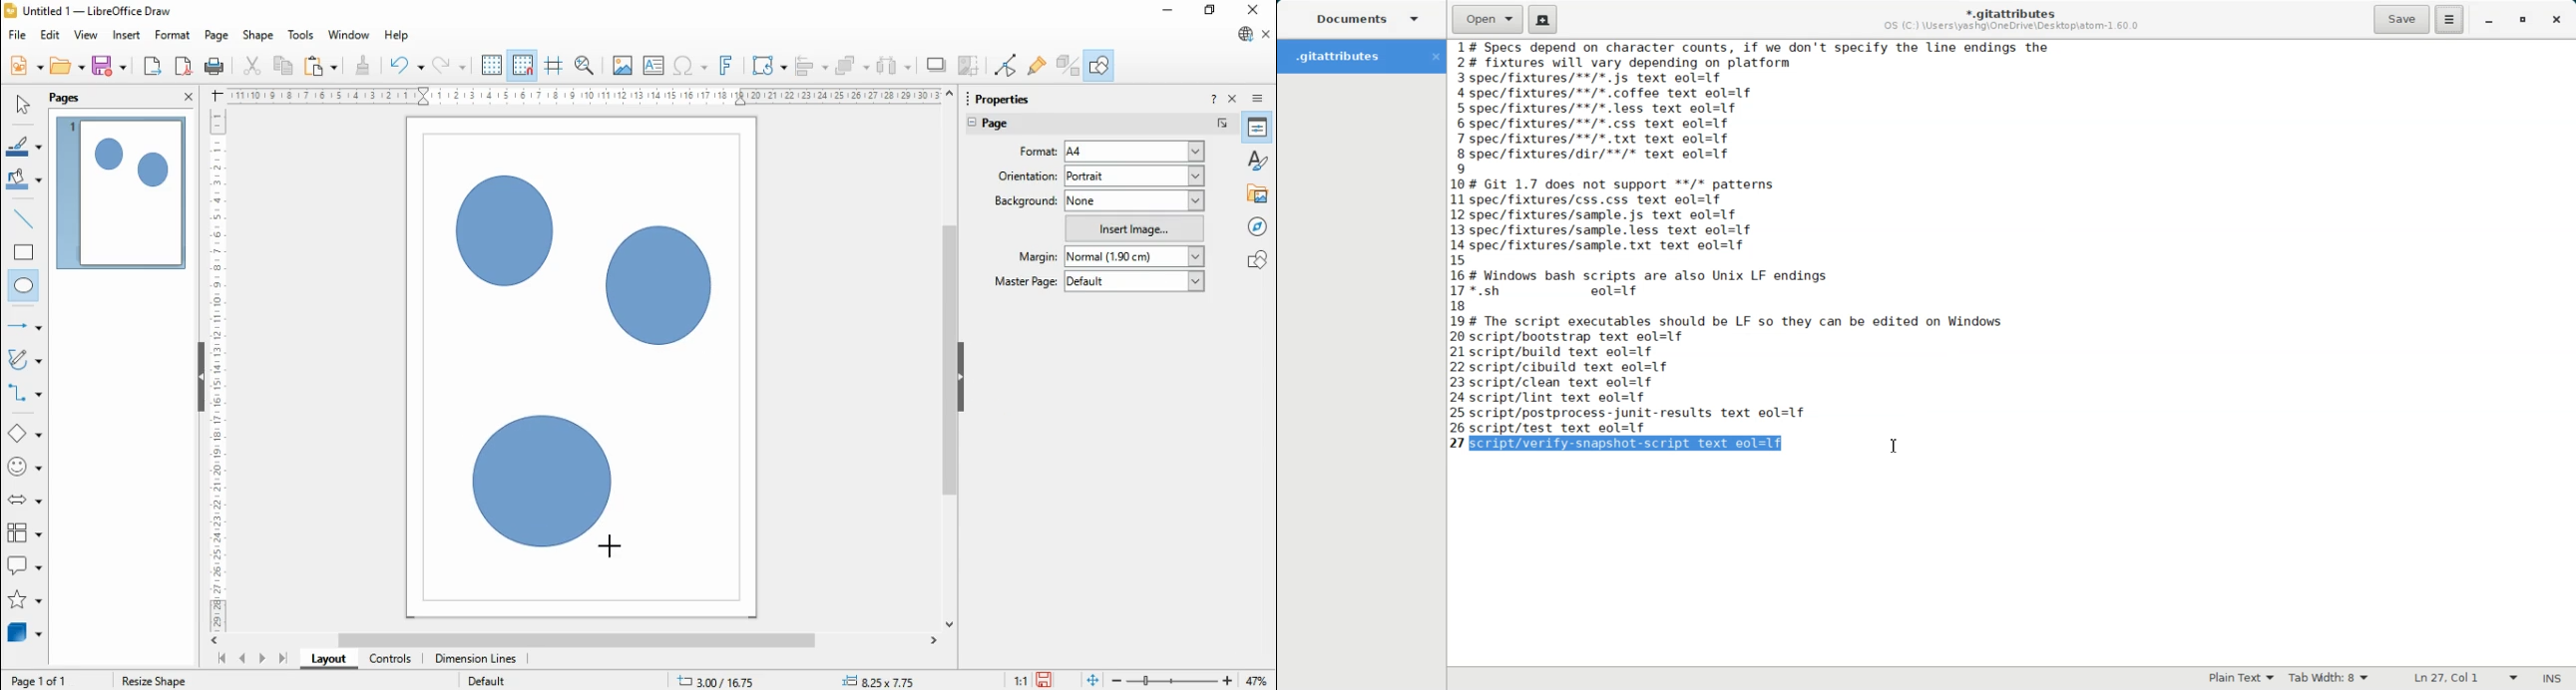  Describe the element at coordinates (1347, 56) in the screenshot. I see `Folder` at that location.